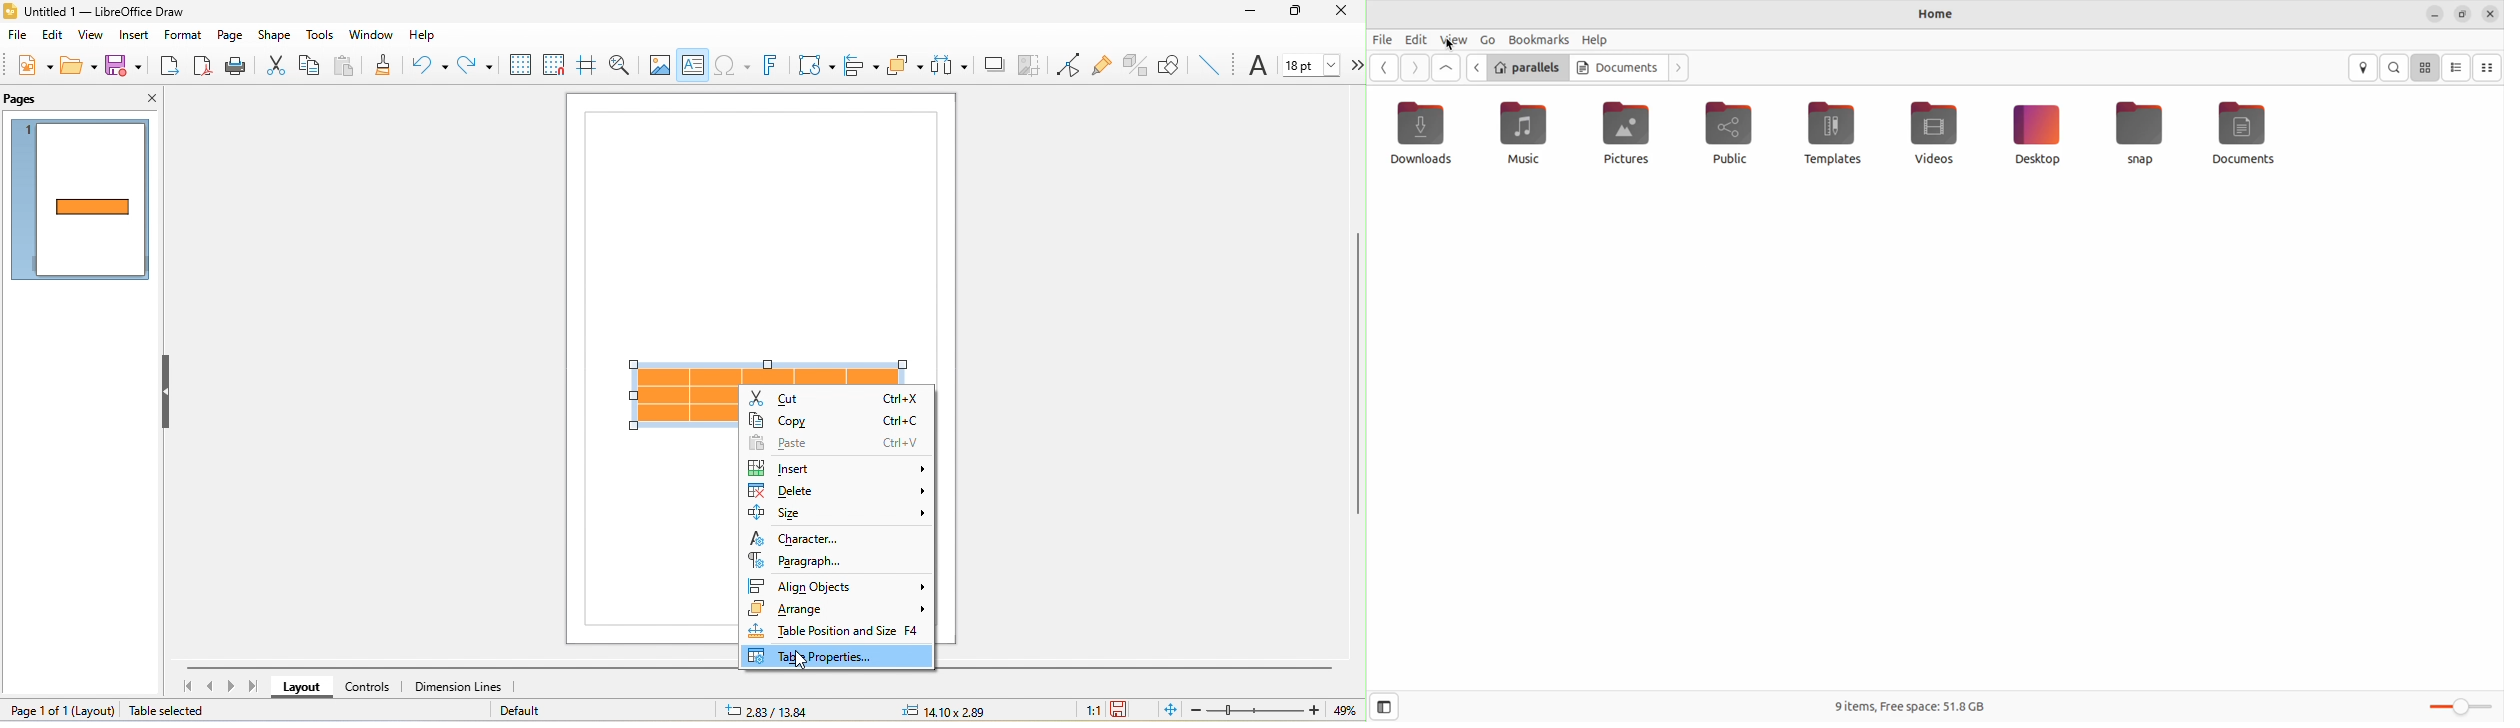 This screenshot has height=728, width=2520. Describe the element at coordinates (1171, 64) in the screenshot. I see `show draw function` at that location.